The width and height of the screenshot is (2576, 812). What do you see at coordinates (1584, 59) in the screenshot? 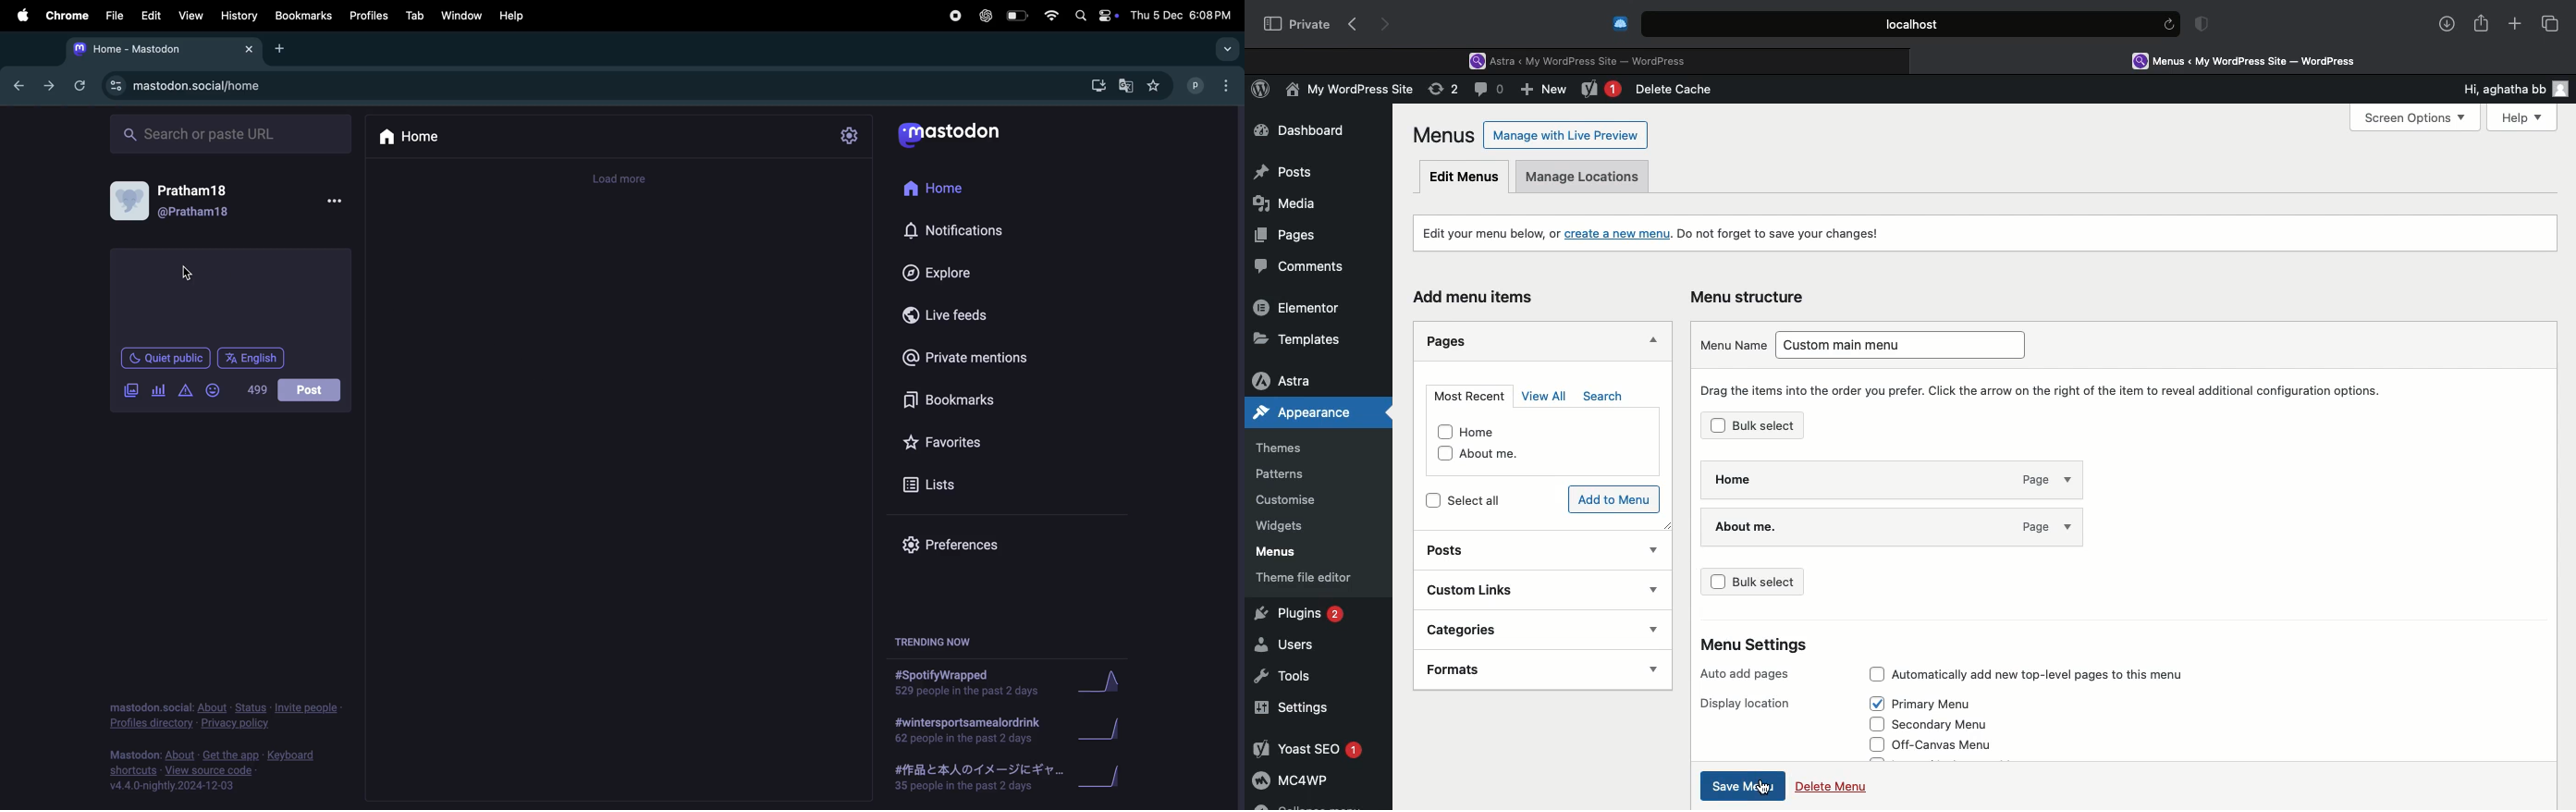
I see `Astra < My WordPress Site - WordPress` at bounding box center [1584, 59].